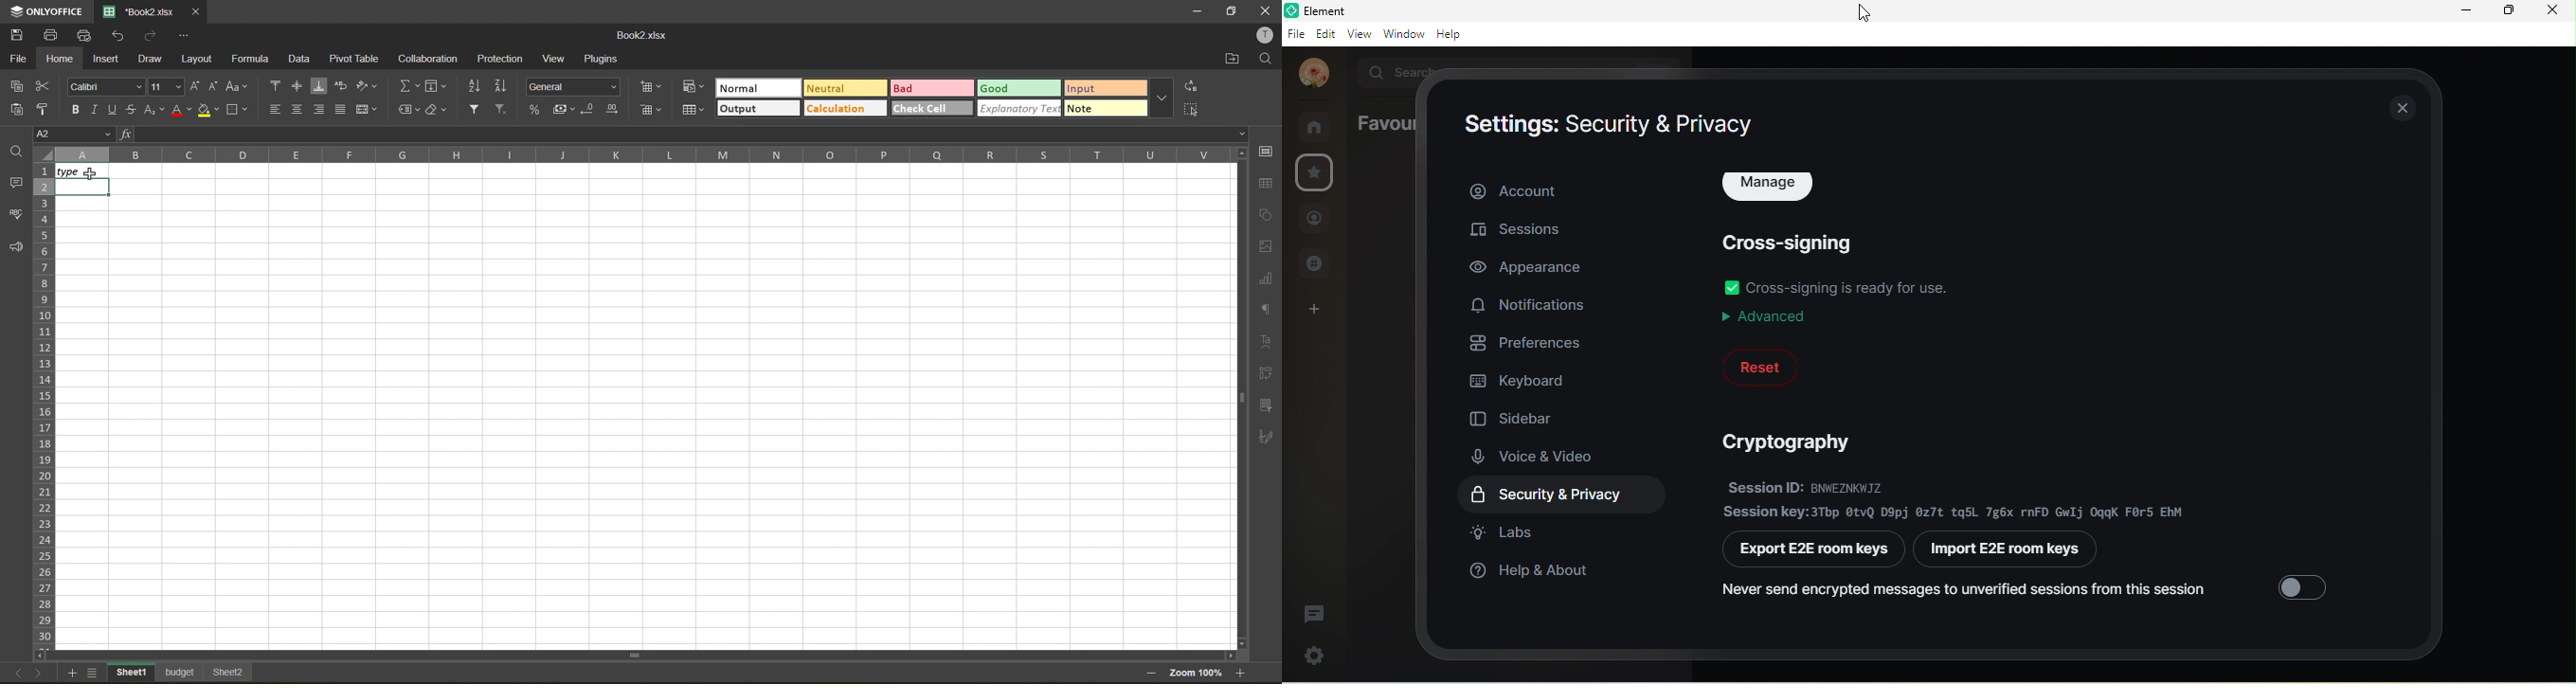  Describe the element at coordinates (1315, 173) in the screenshot. I see `favourites` at that location.